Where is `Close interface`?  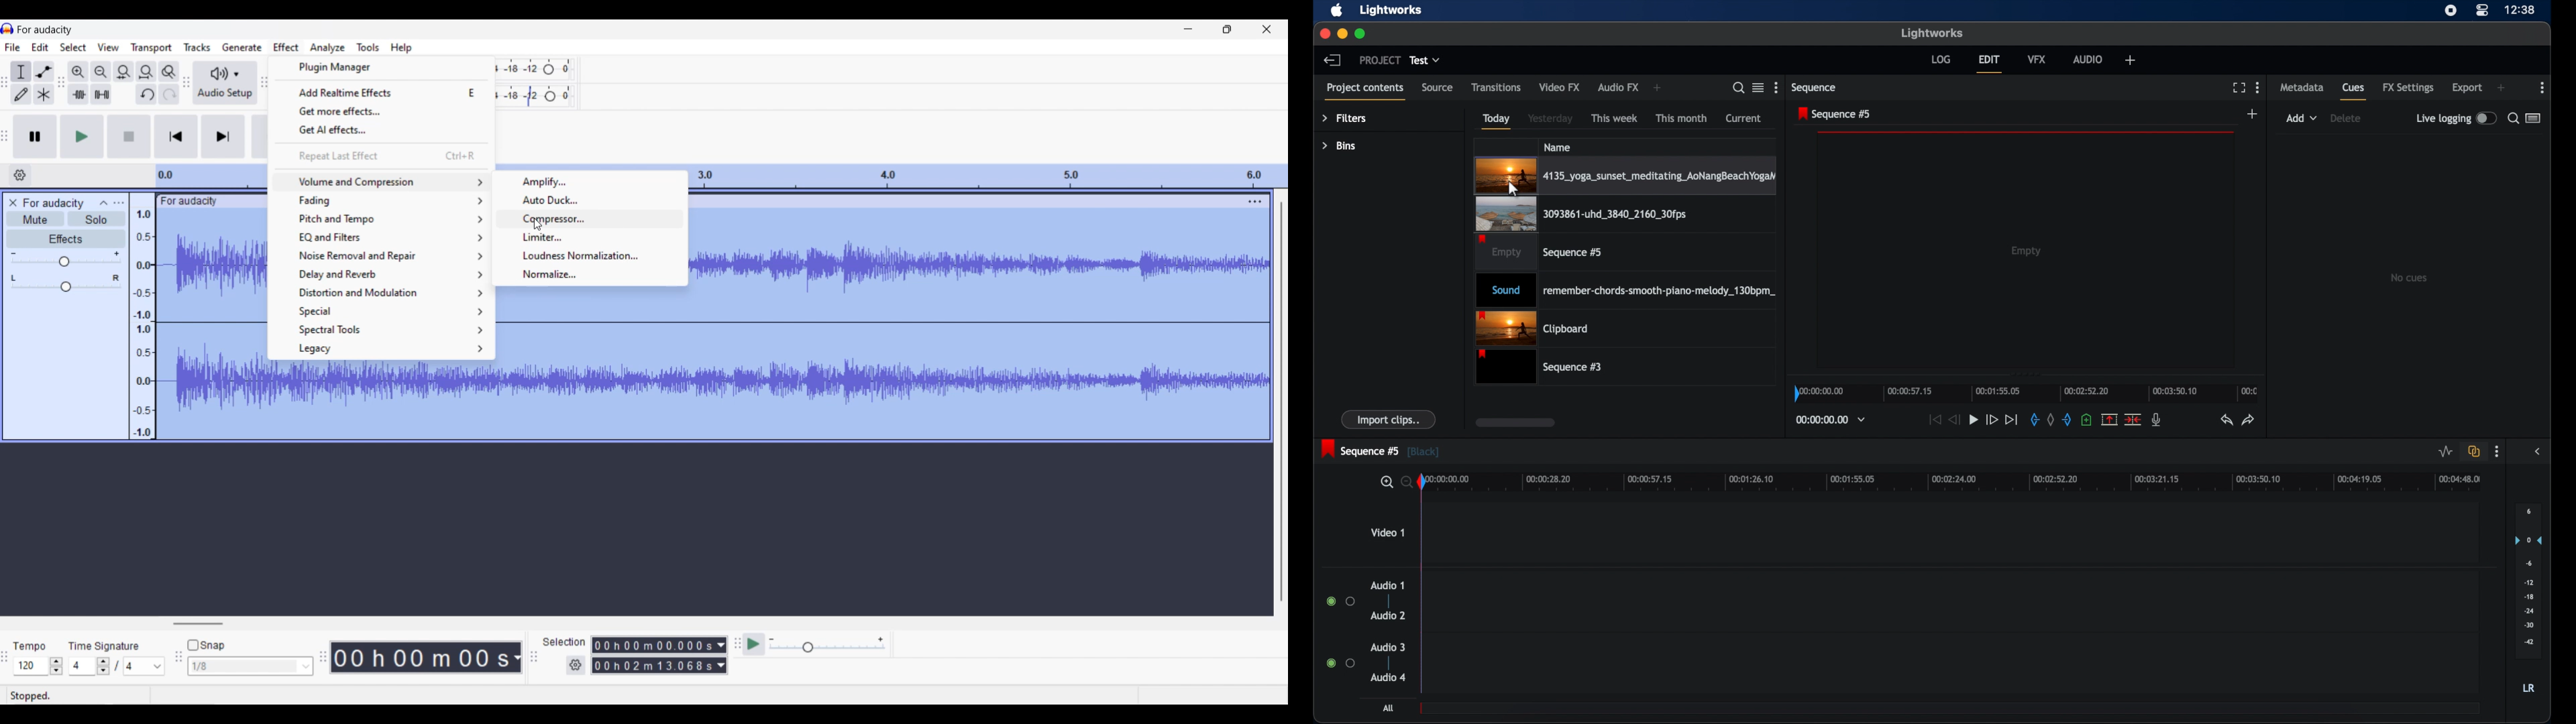 Close interface is located at coordinates (1267, 29).